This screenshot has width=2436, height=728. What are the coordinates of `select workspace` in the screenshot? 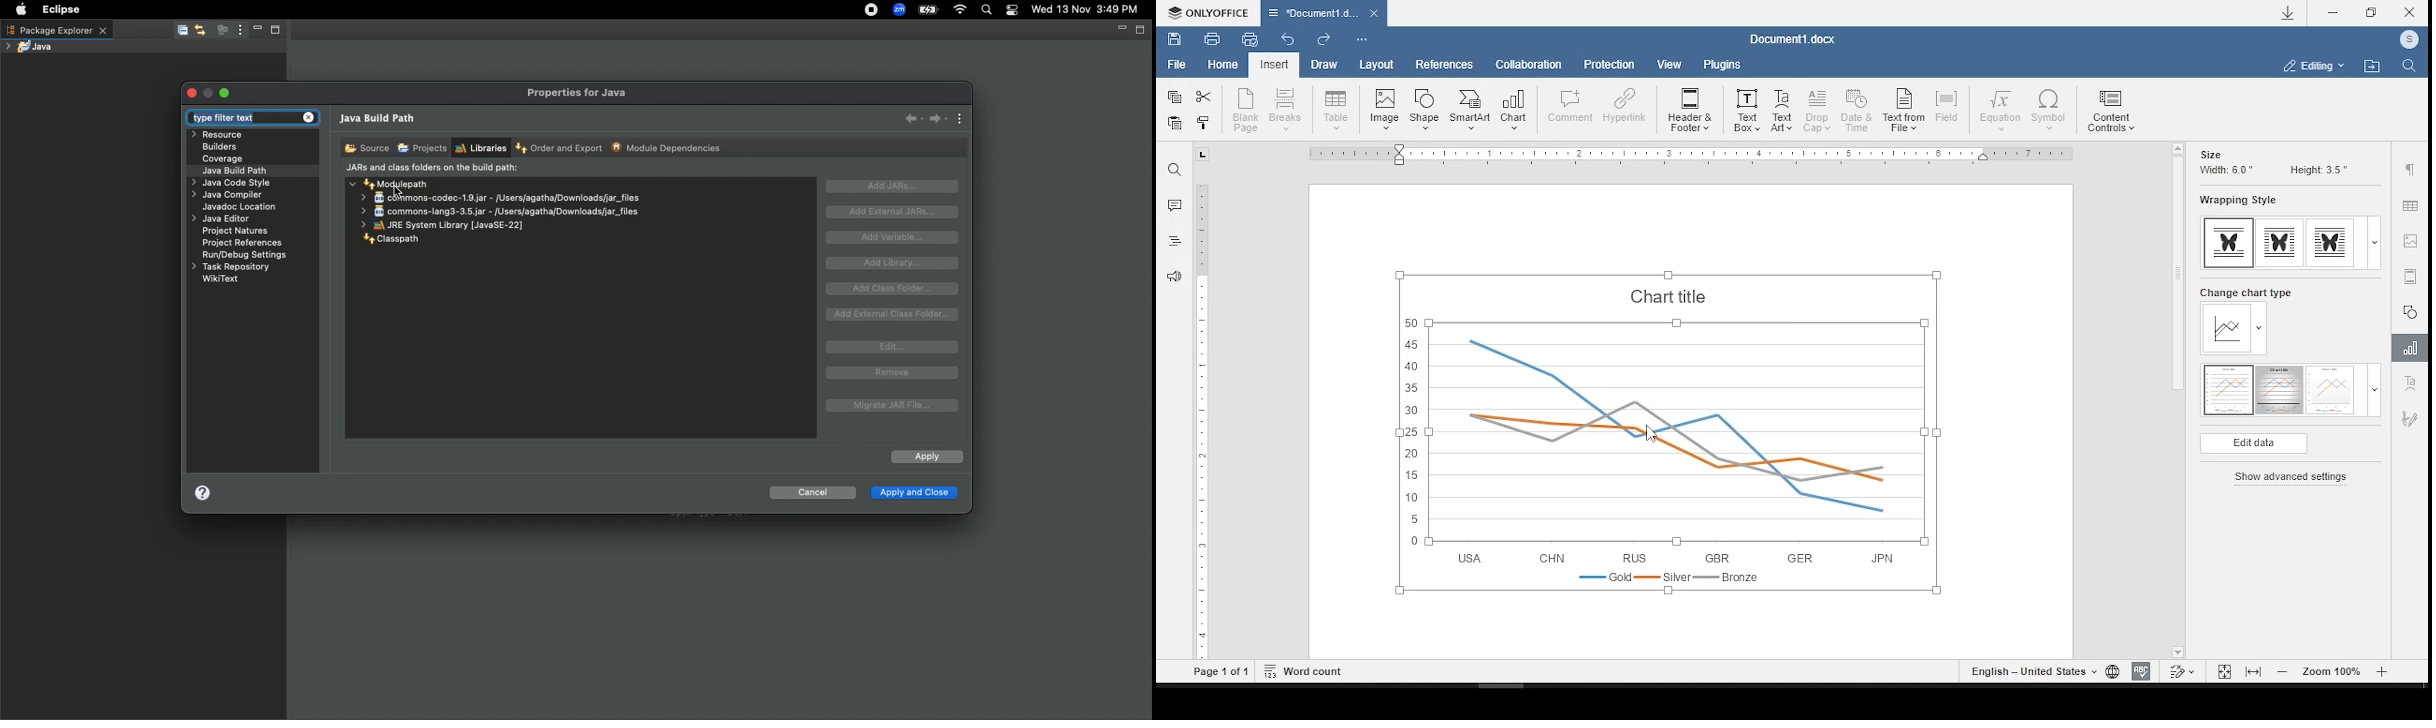 It's located at (2313, 67).